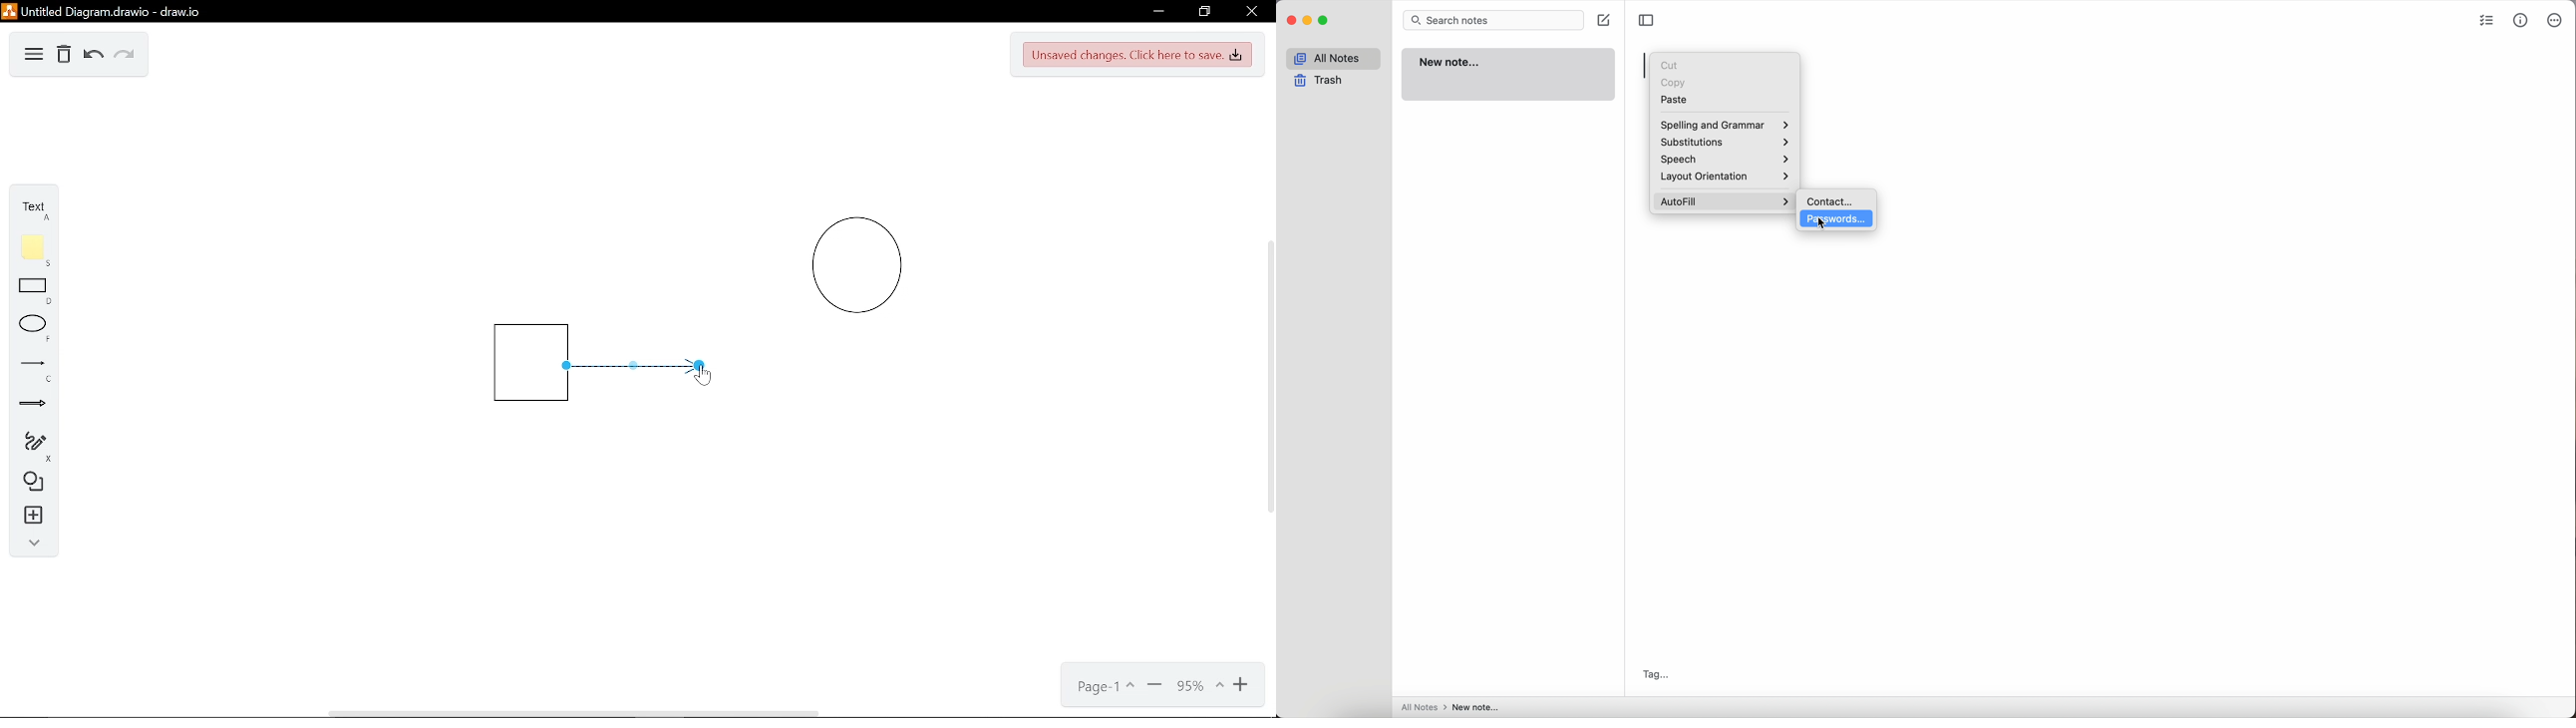 Image resolution: width=2576 pixels, height=728 pixels. I want to click on Delete, so click(64, 55).